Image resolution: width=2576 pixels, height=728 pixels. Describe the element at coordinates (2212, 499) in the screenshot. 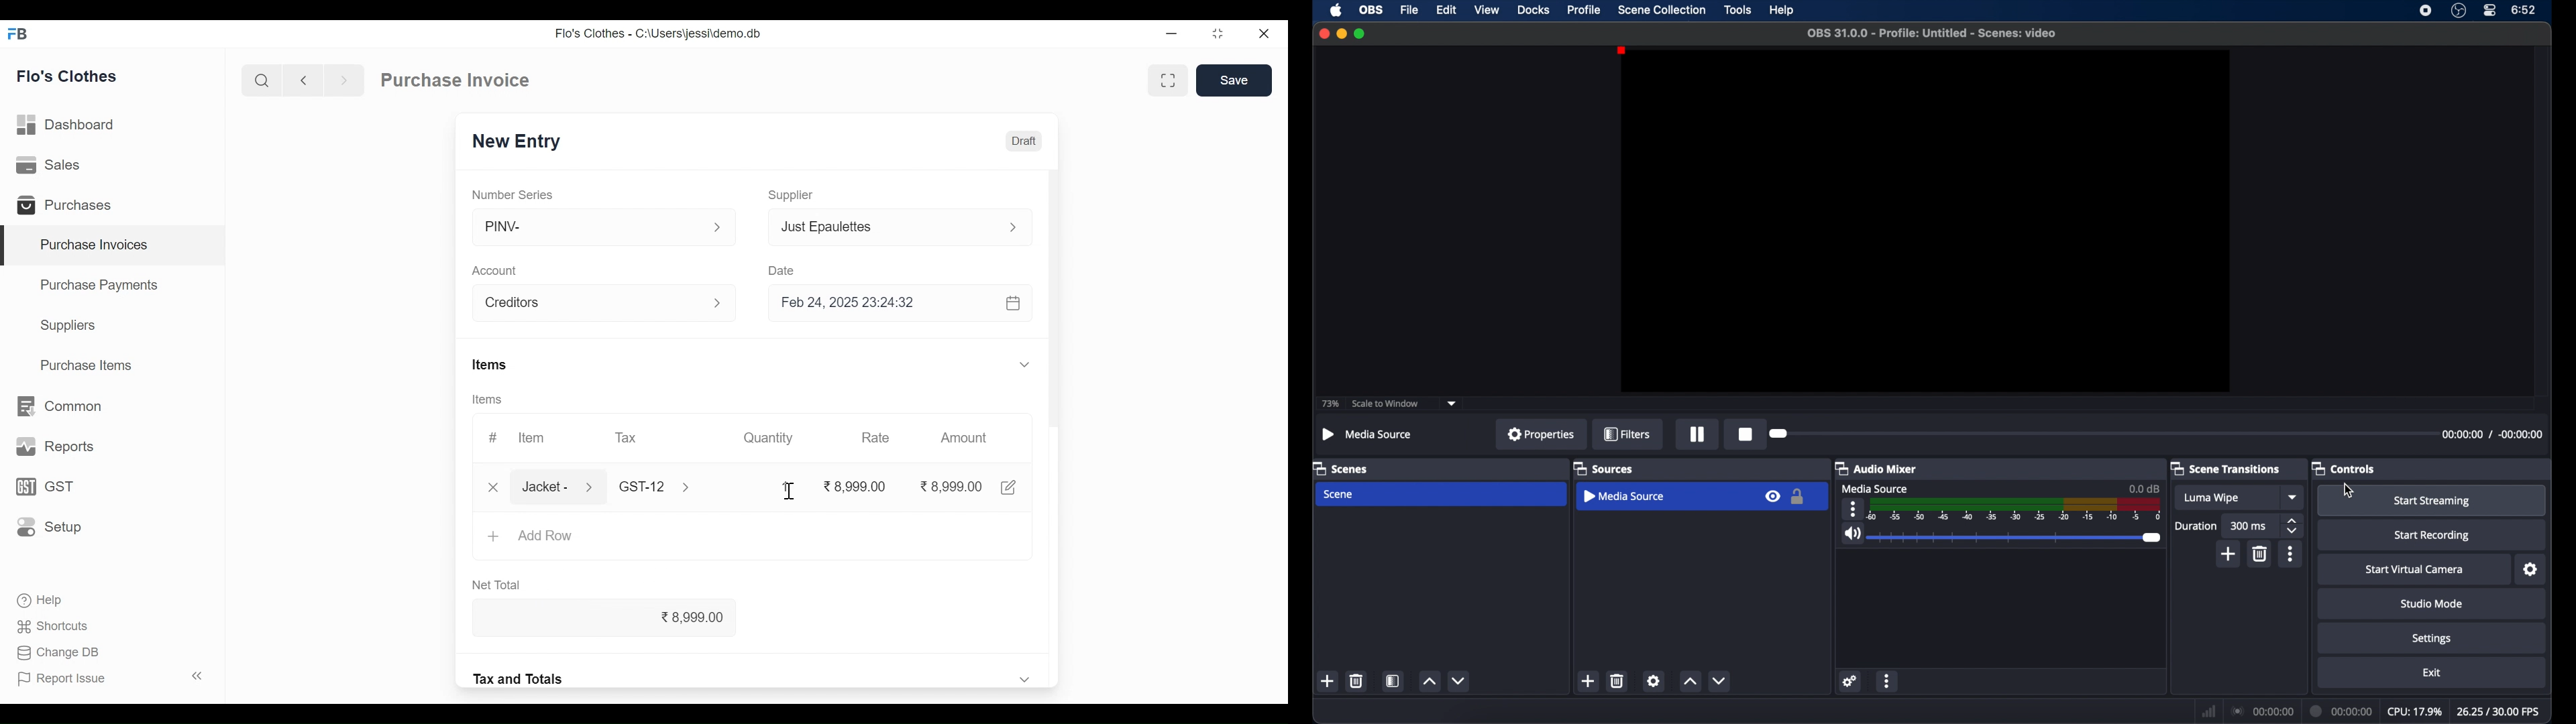

I see `luma wipe` at that location.